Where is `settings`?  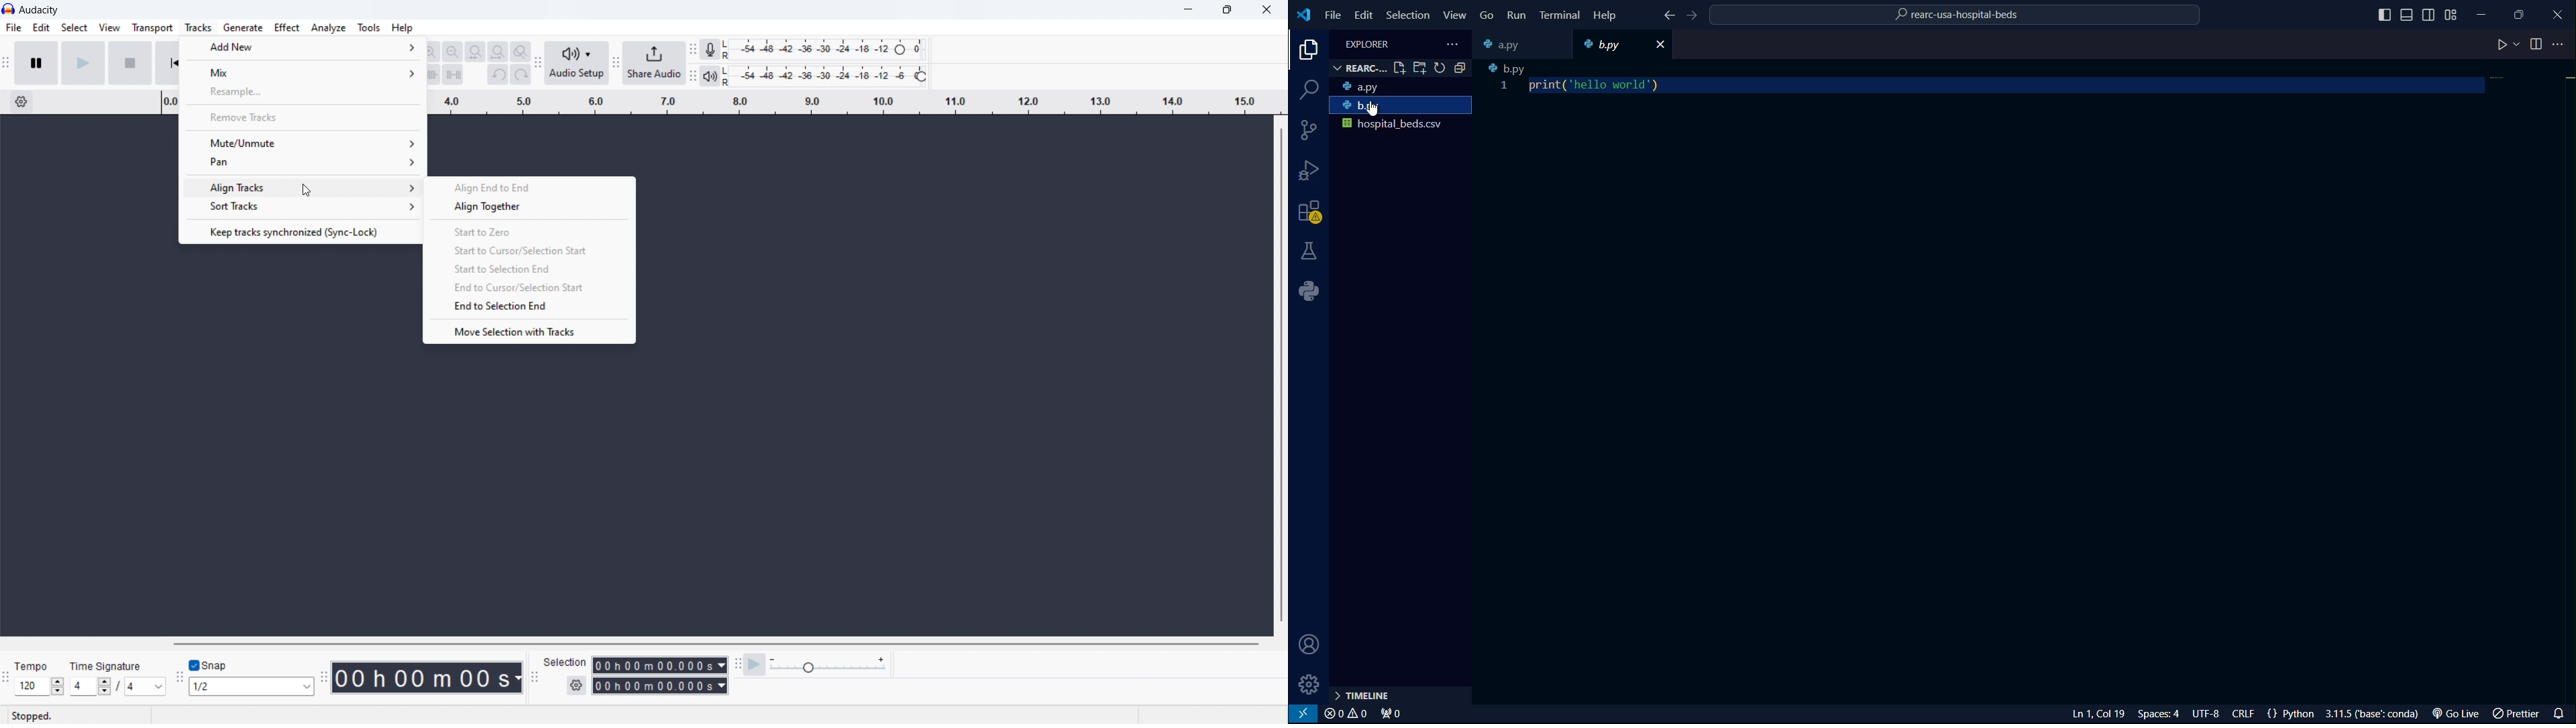
settings is located at coordinates (20, 102).